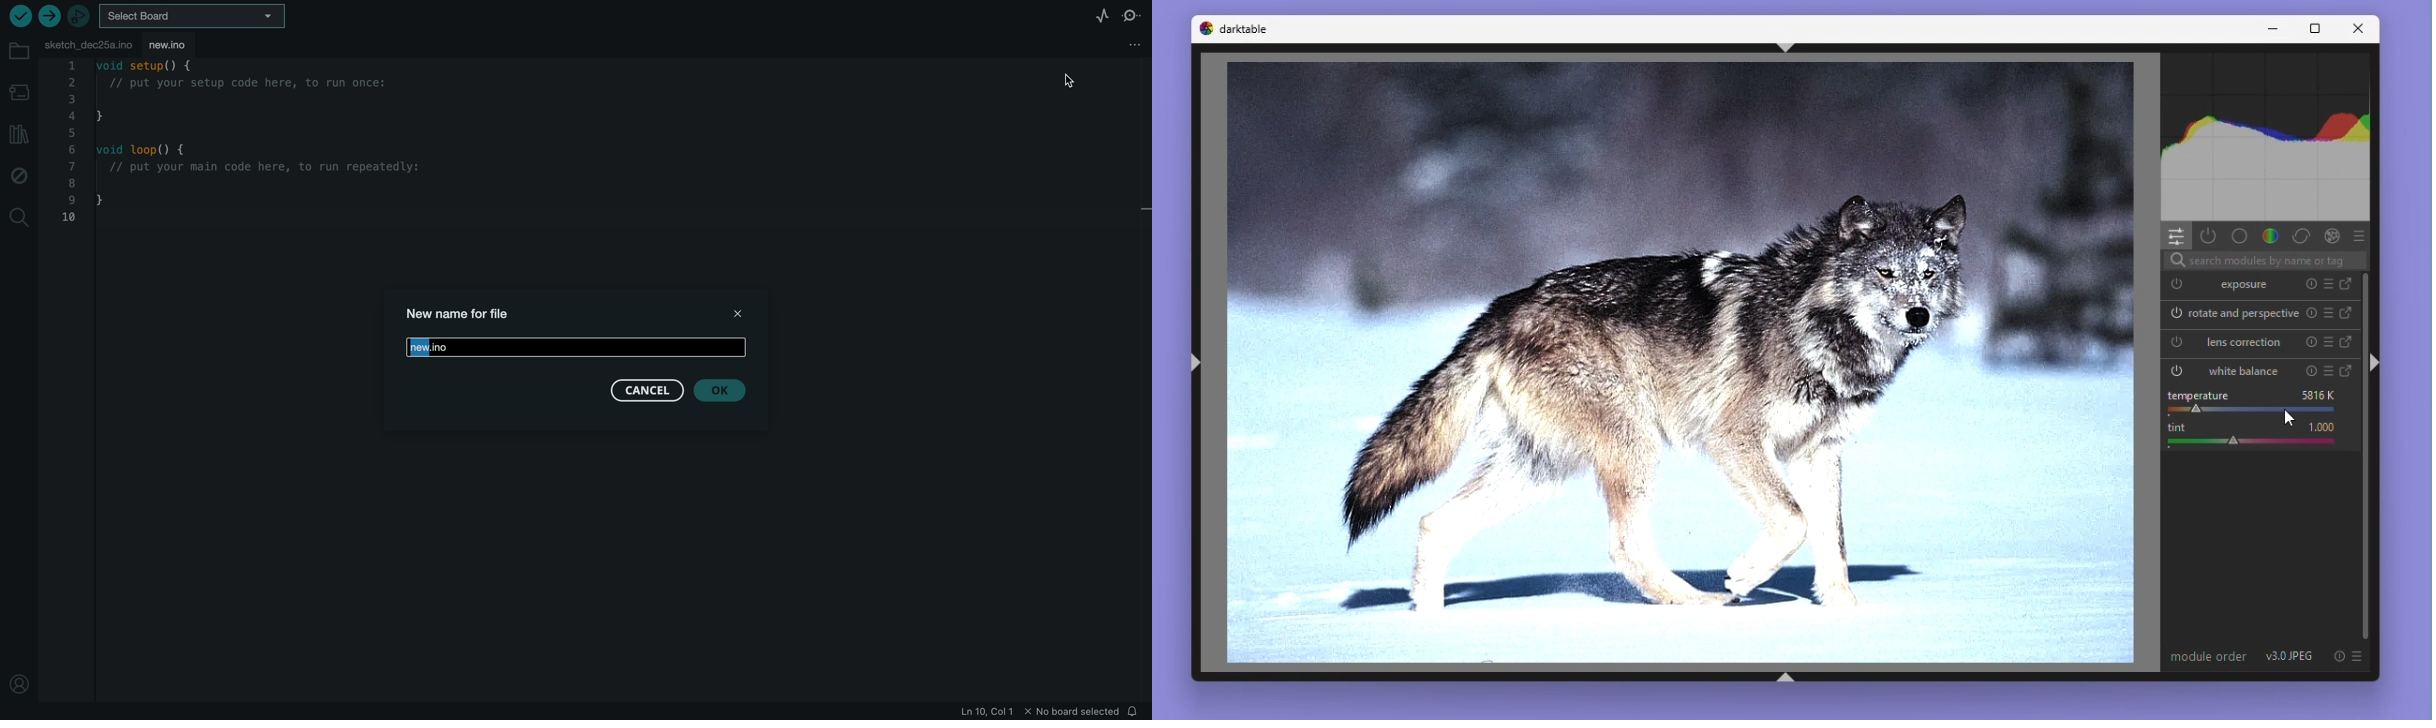 Image resolution: width=2436 pixels, height=728 pixels. What do you see at coordinates (260, 146) in the screenshot?
I see `code` at bounding box center [260, 146].